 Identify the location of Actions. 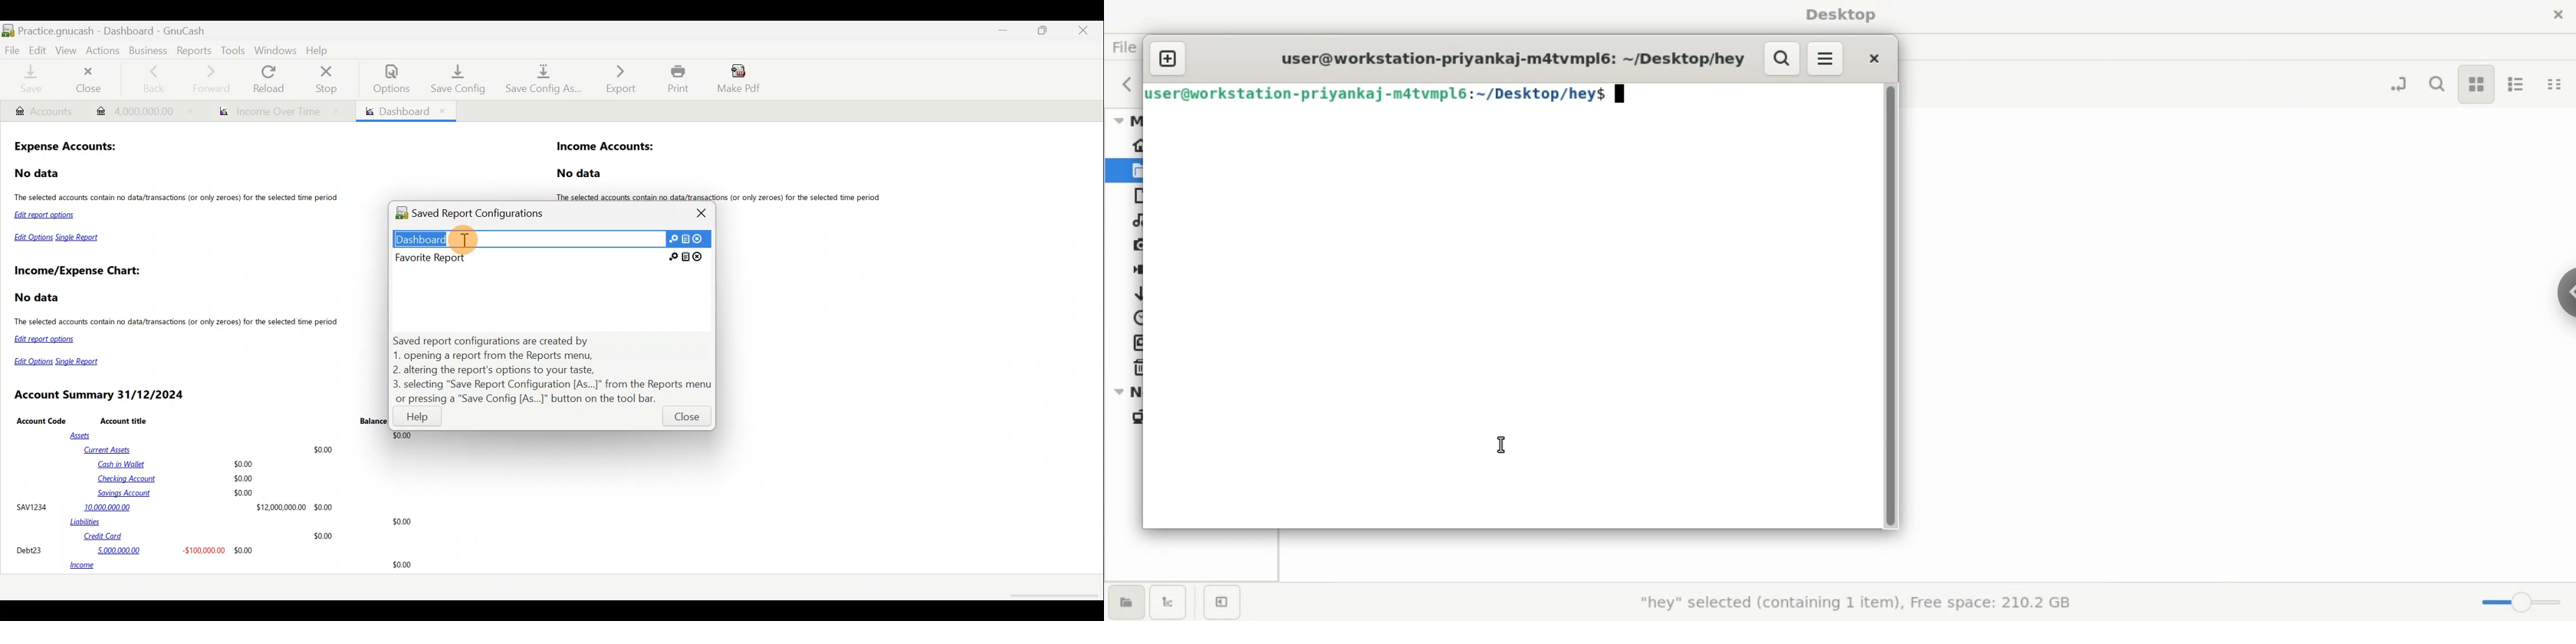
(105, 53).